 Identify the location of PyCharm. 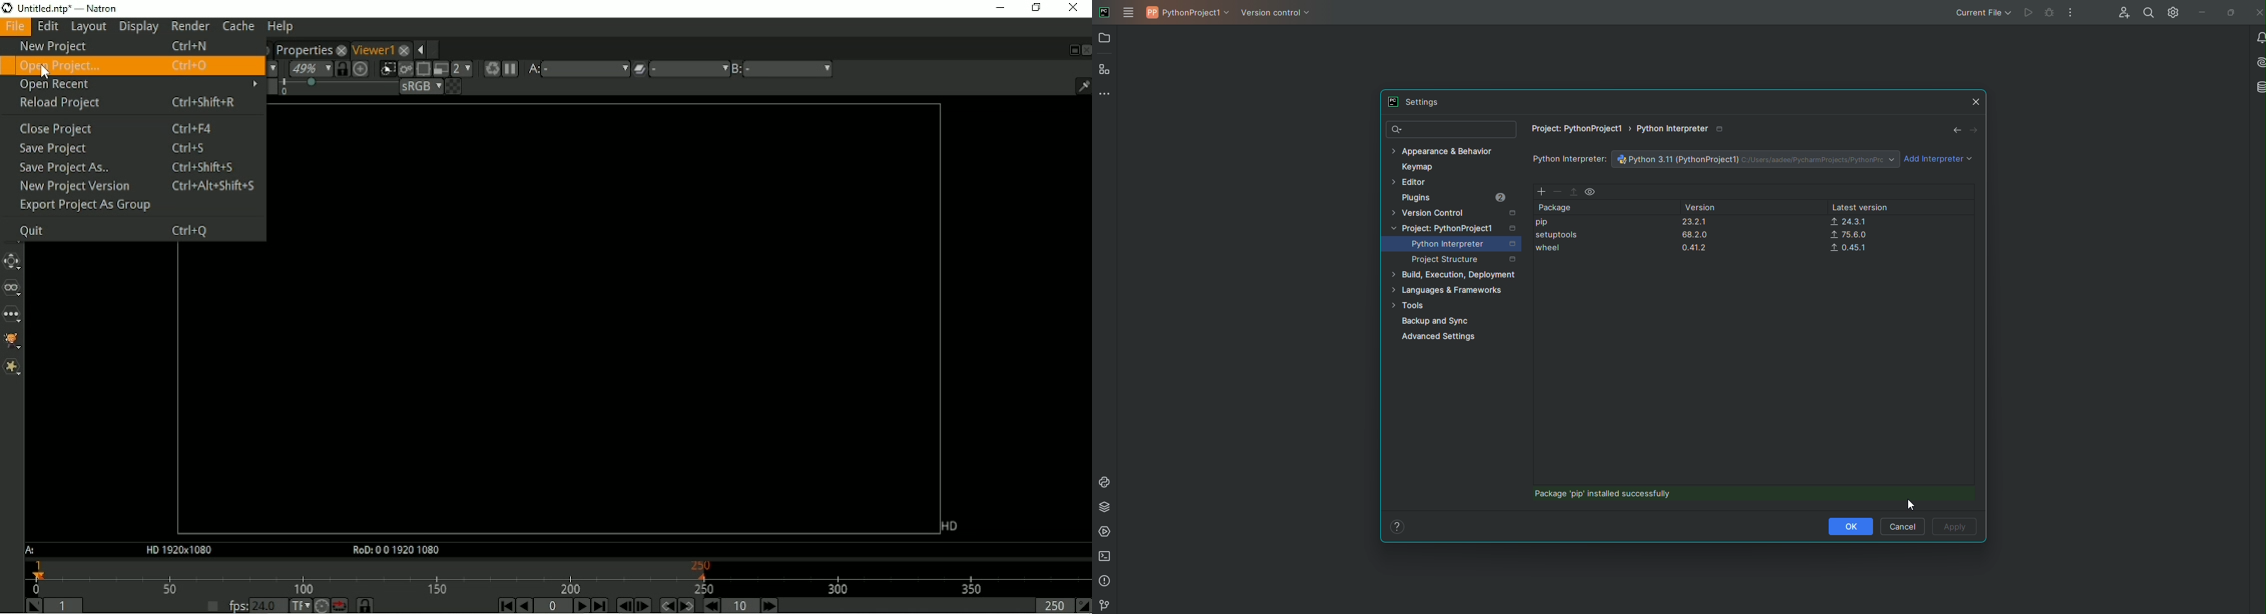
(1104, 12).